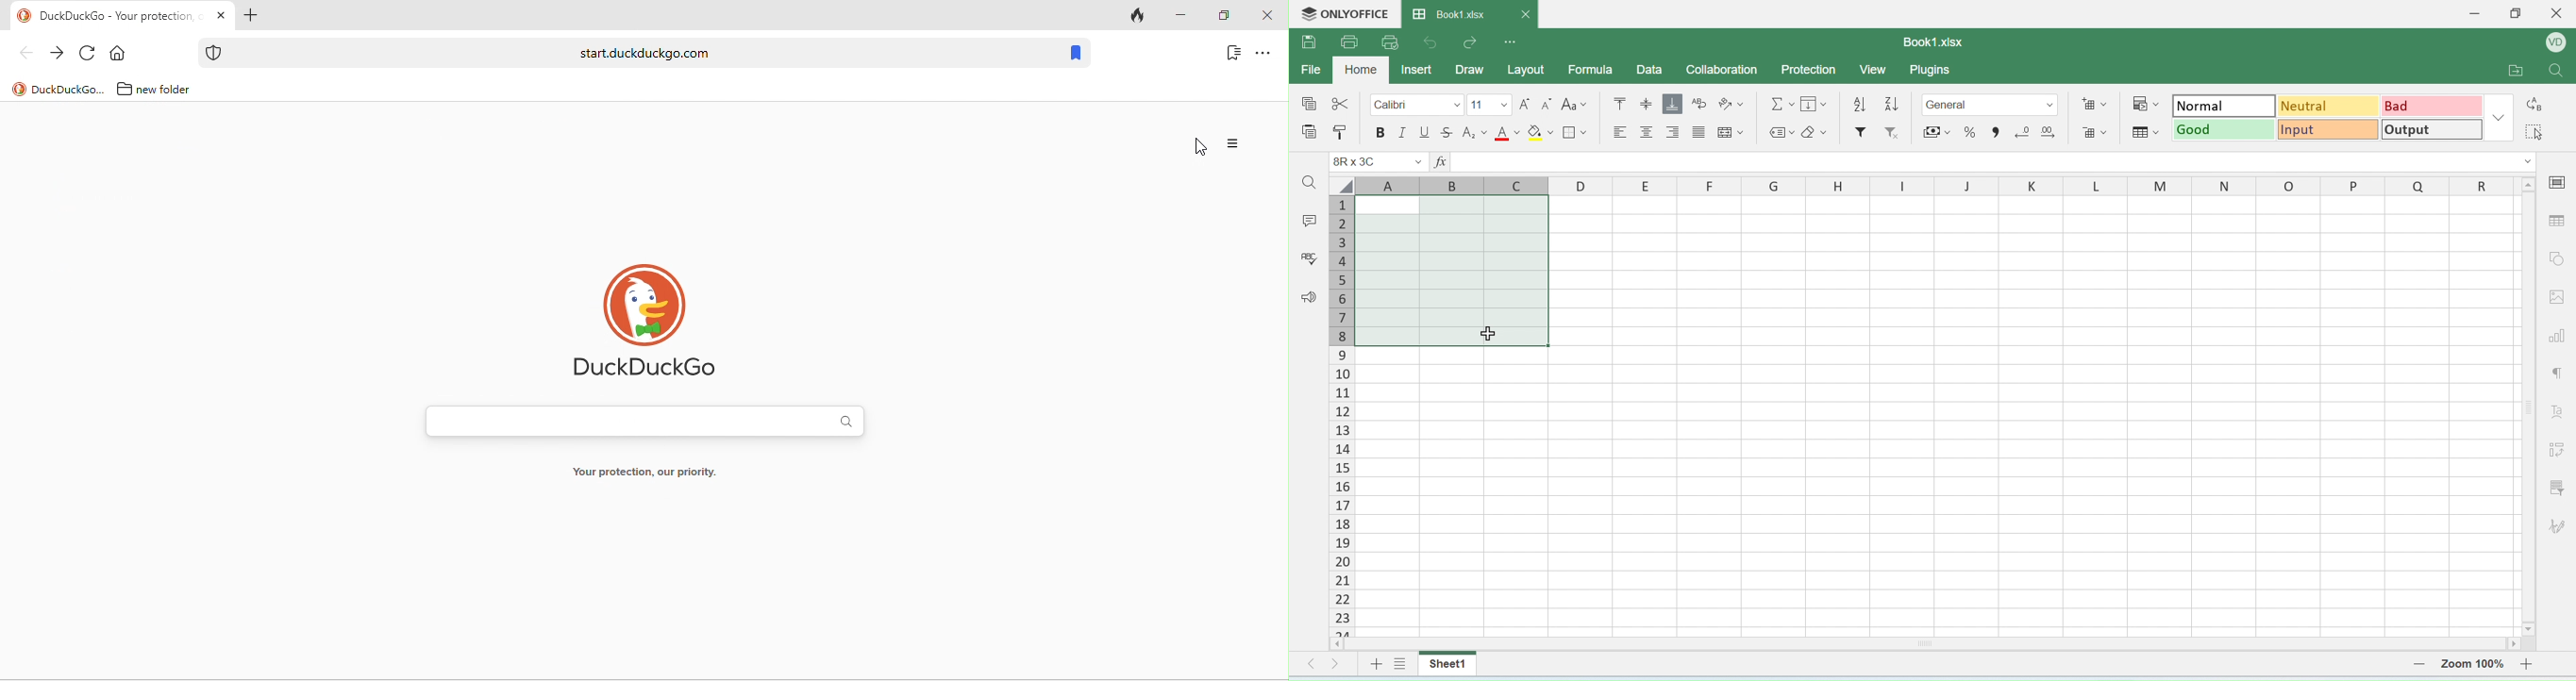  What do you see at coordinates (627, 53) in the screenshot?
I see `weblink` at bounding box center [627, 53].